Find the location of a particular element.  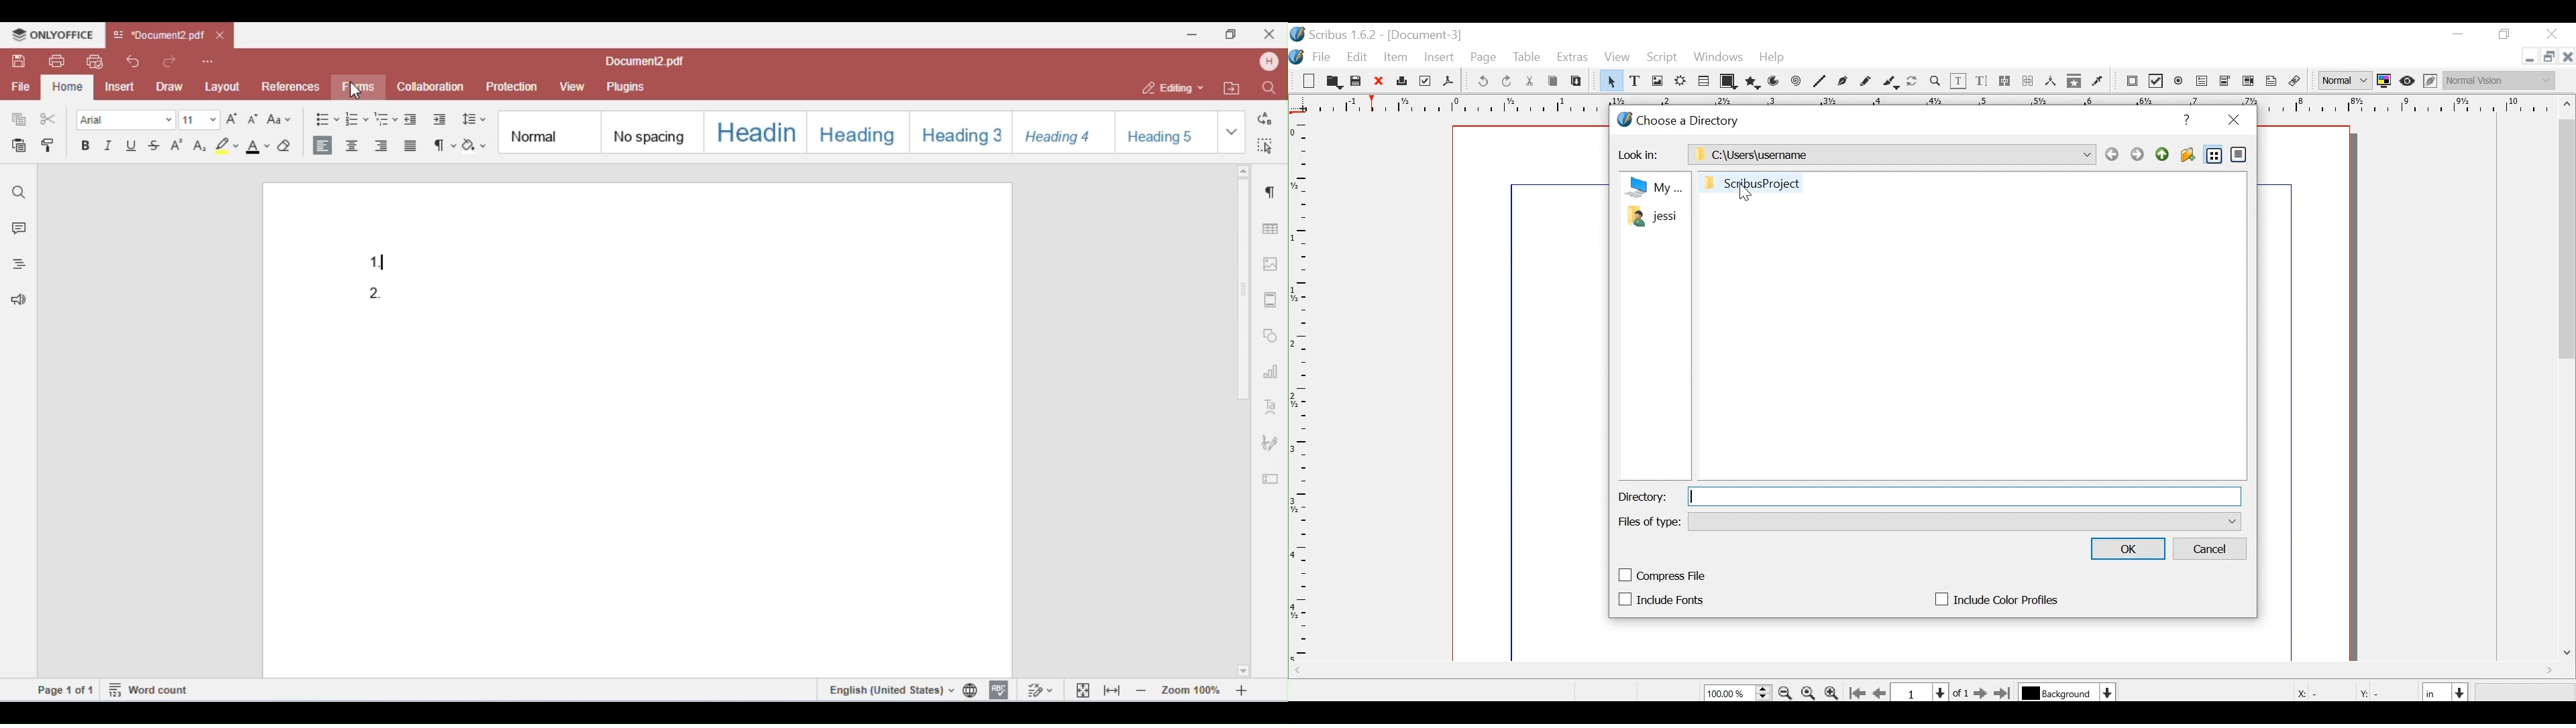

Calligraphic line is located at coordinates (1891, 82).